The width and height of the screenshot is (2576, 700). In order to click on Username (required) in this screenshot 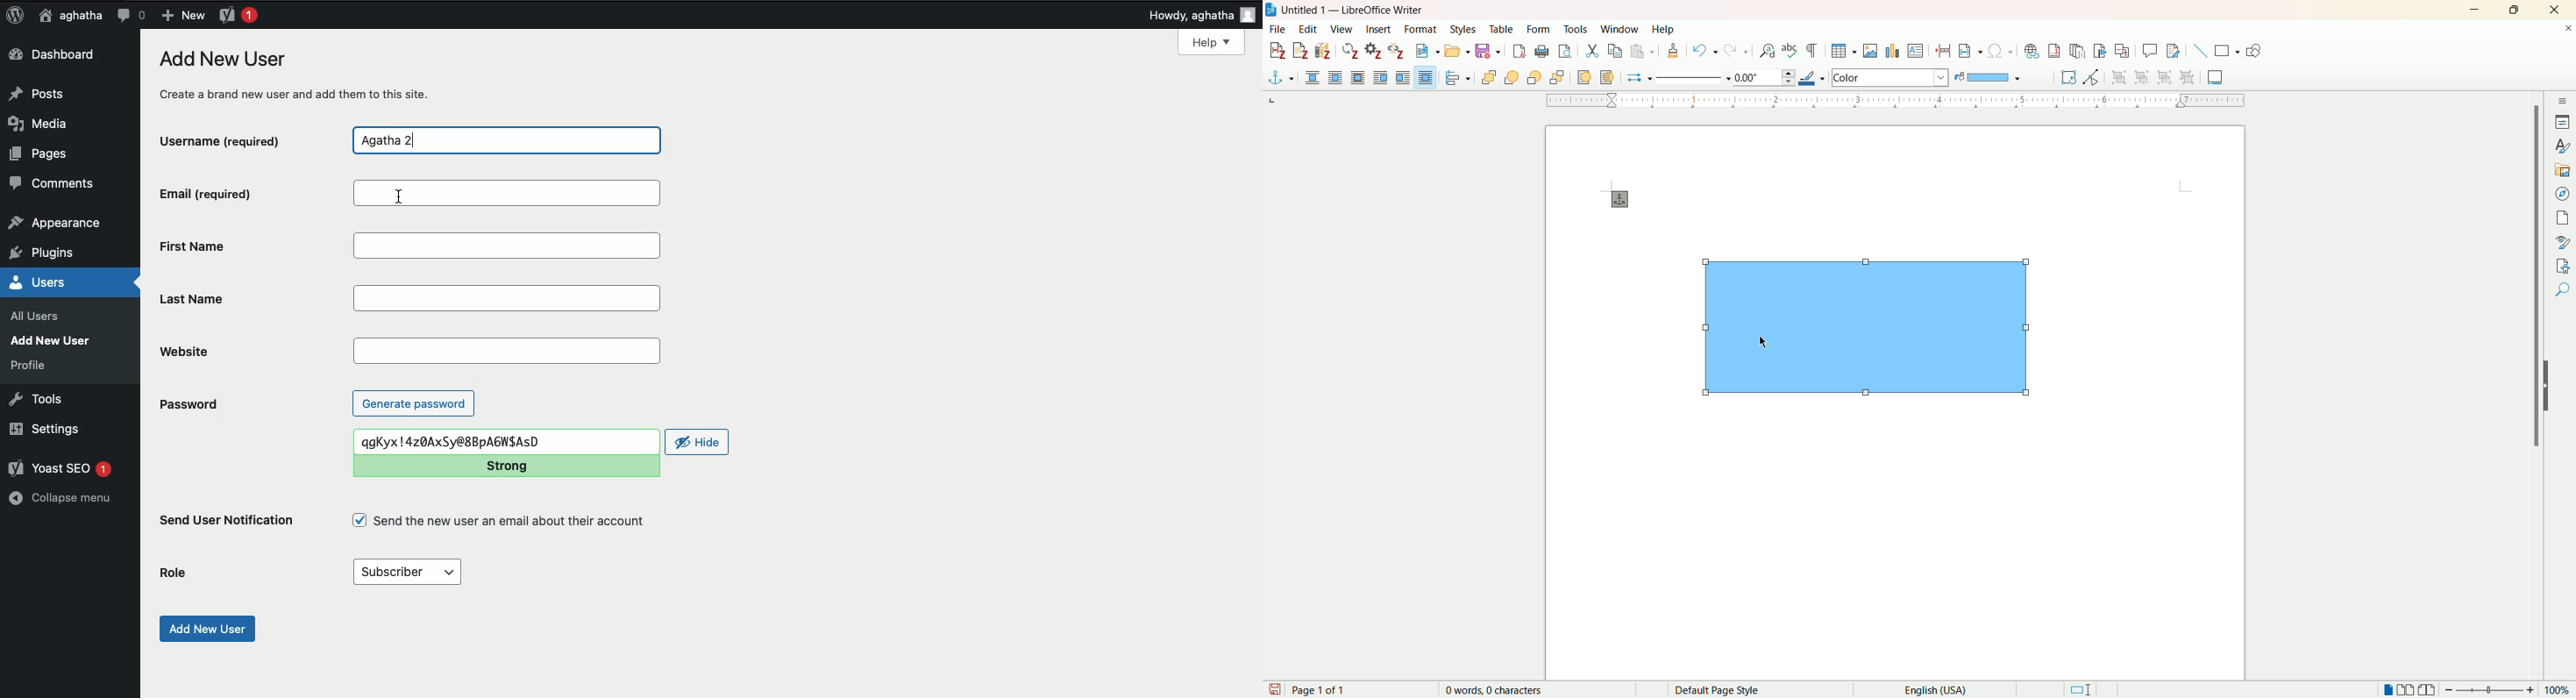, I will do `click(236, 139)`.